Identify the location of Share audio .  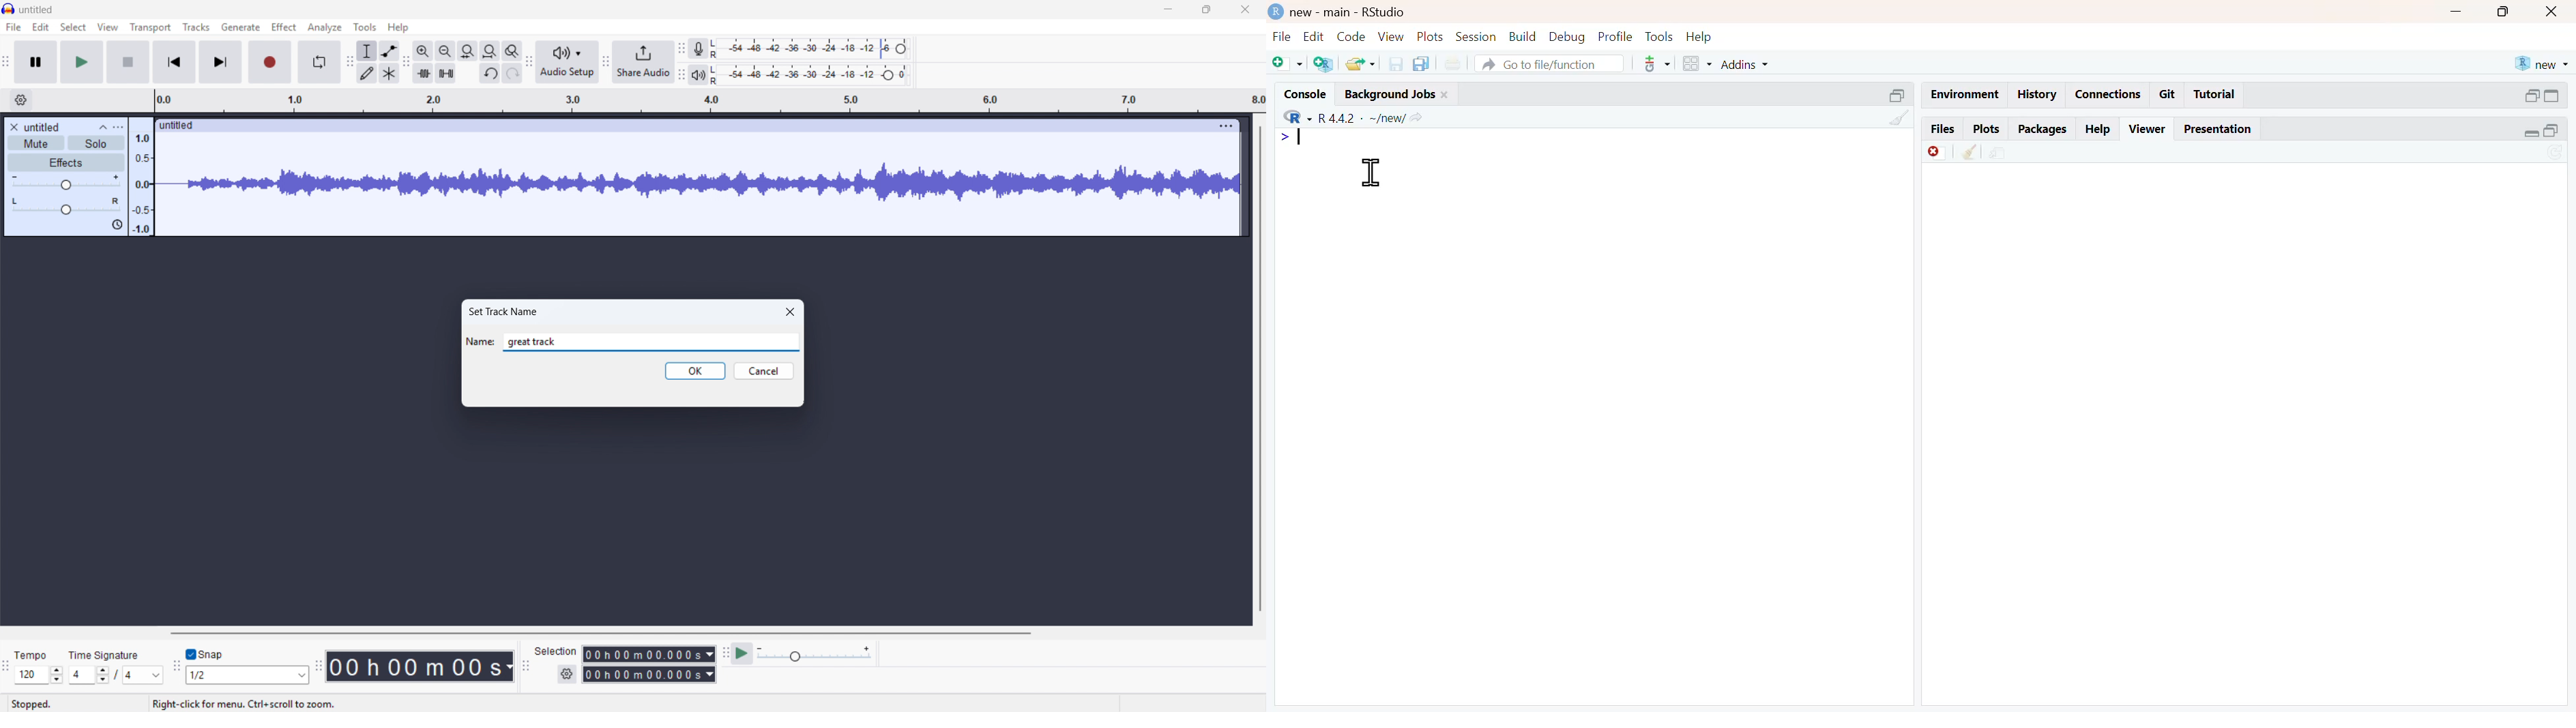
(644, 63).